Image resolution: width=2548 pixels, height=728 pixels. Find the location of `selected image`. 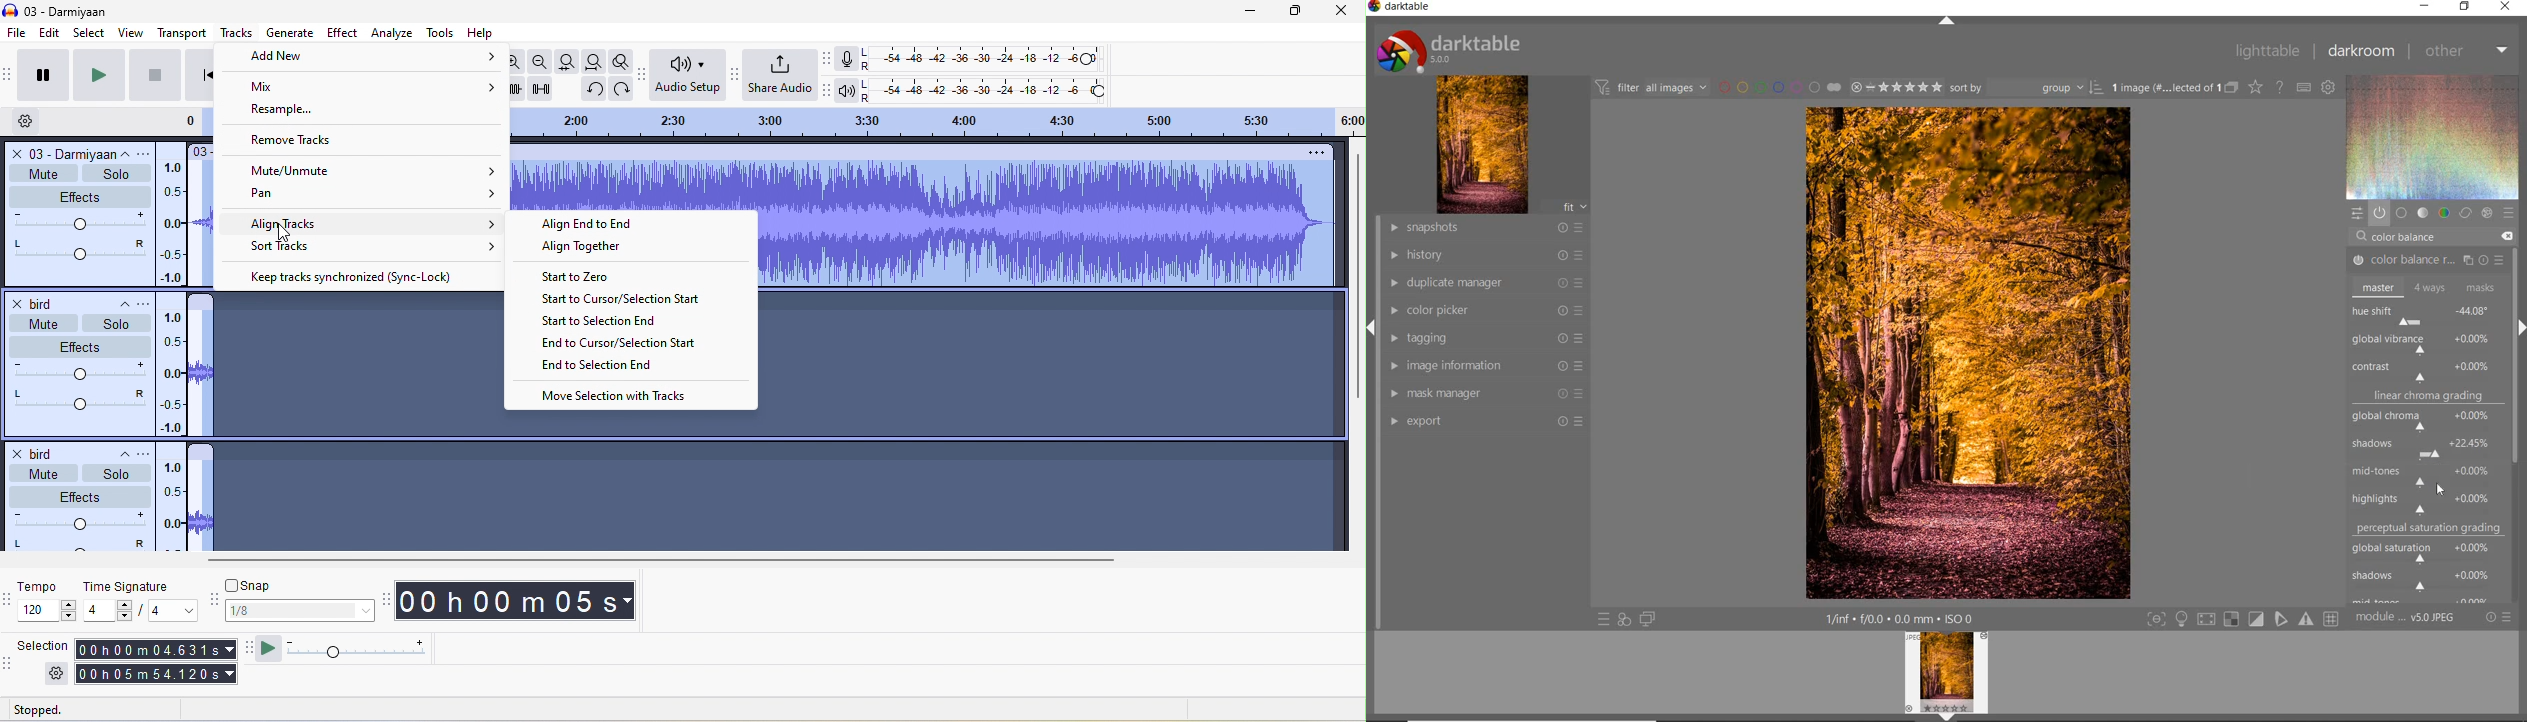

selected image is located at coordinates (1968, 353).